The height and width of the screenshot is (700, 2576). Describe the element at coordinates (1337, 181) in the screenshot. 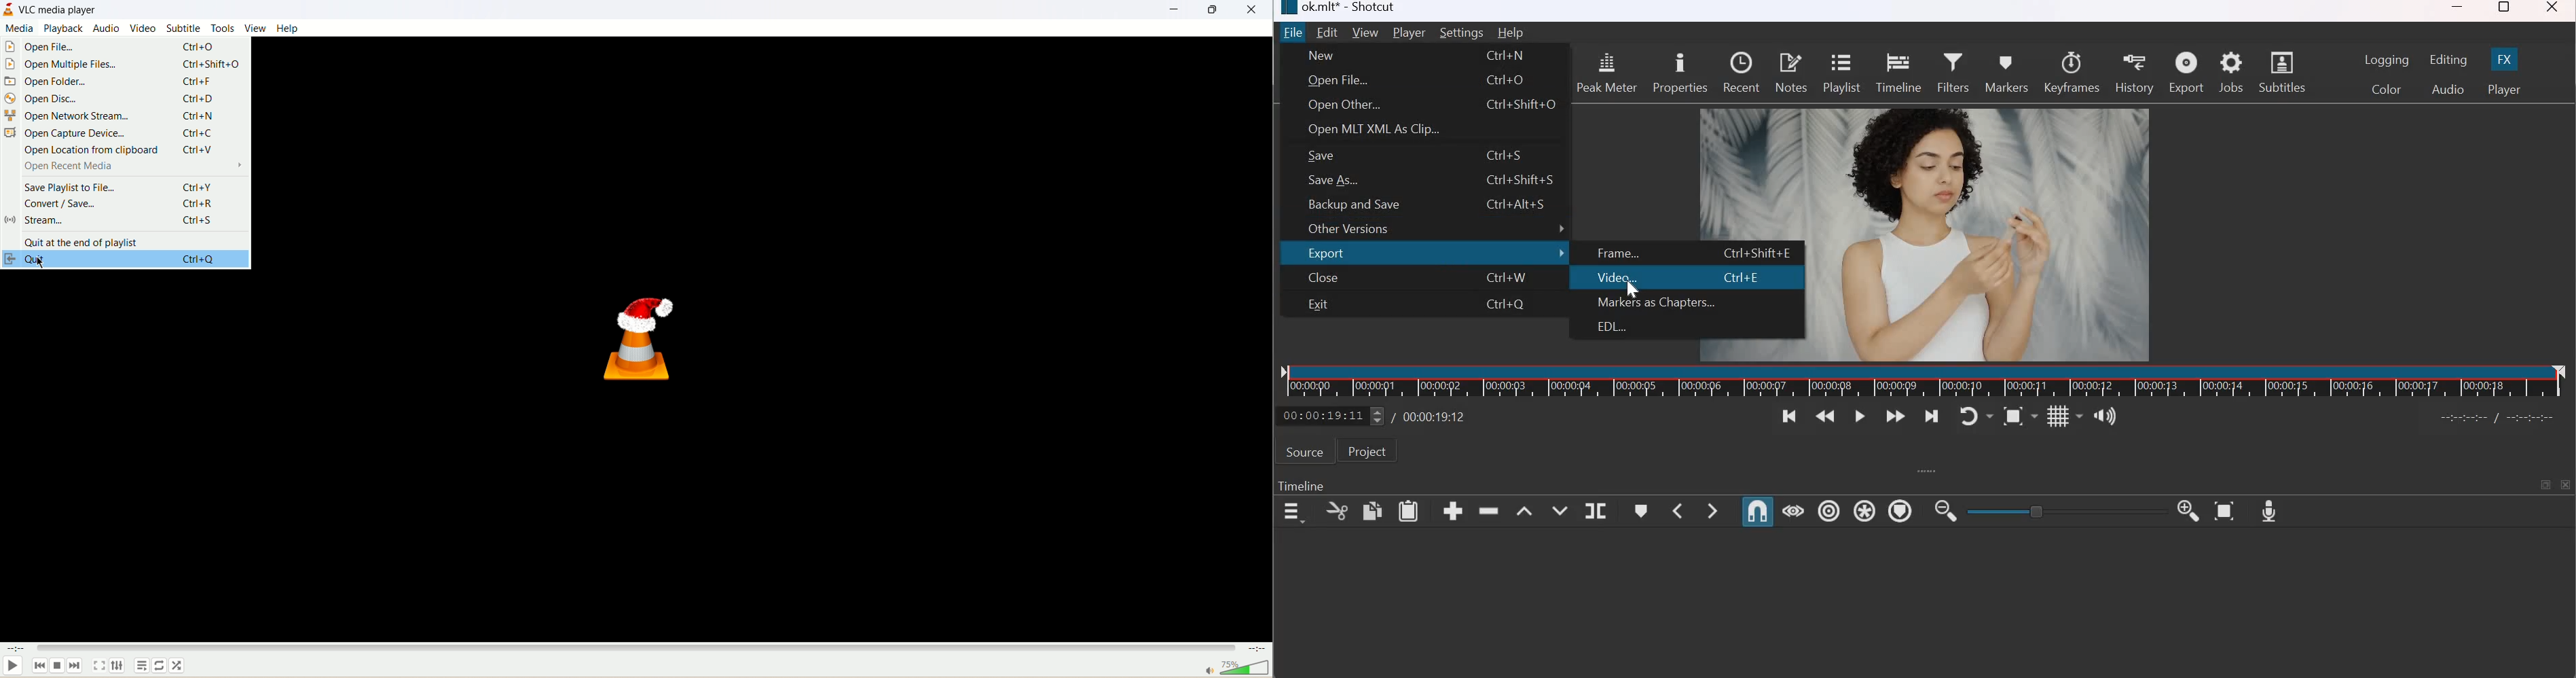

I see `Save as` at that location.